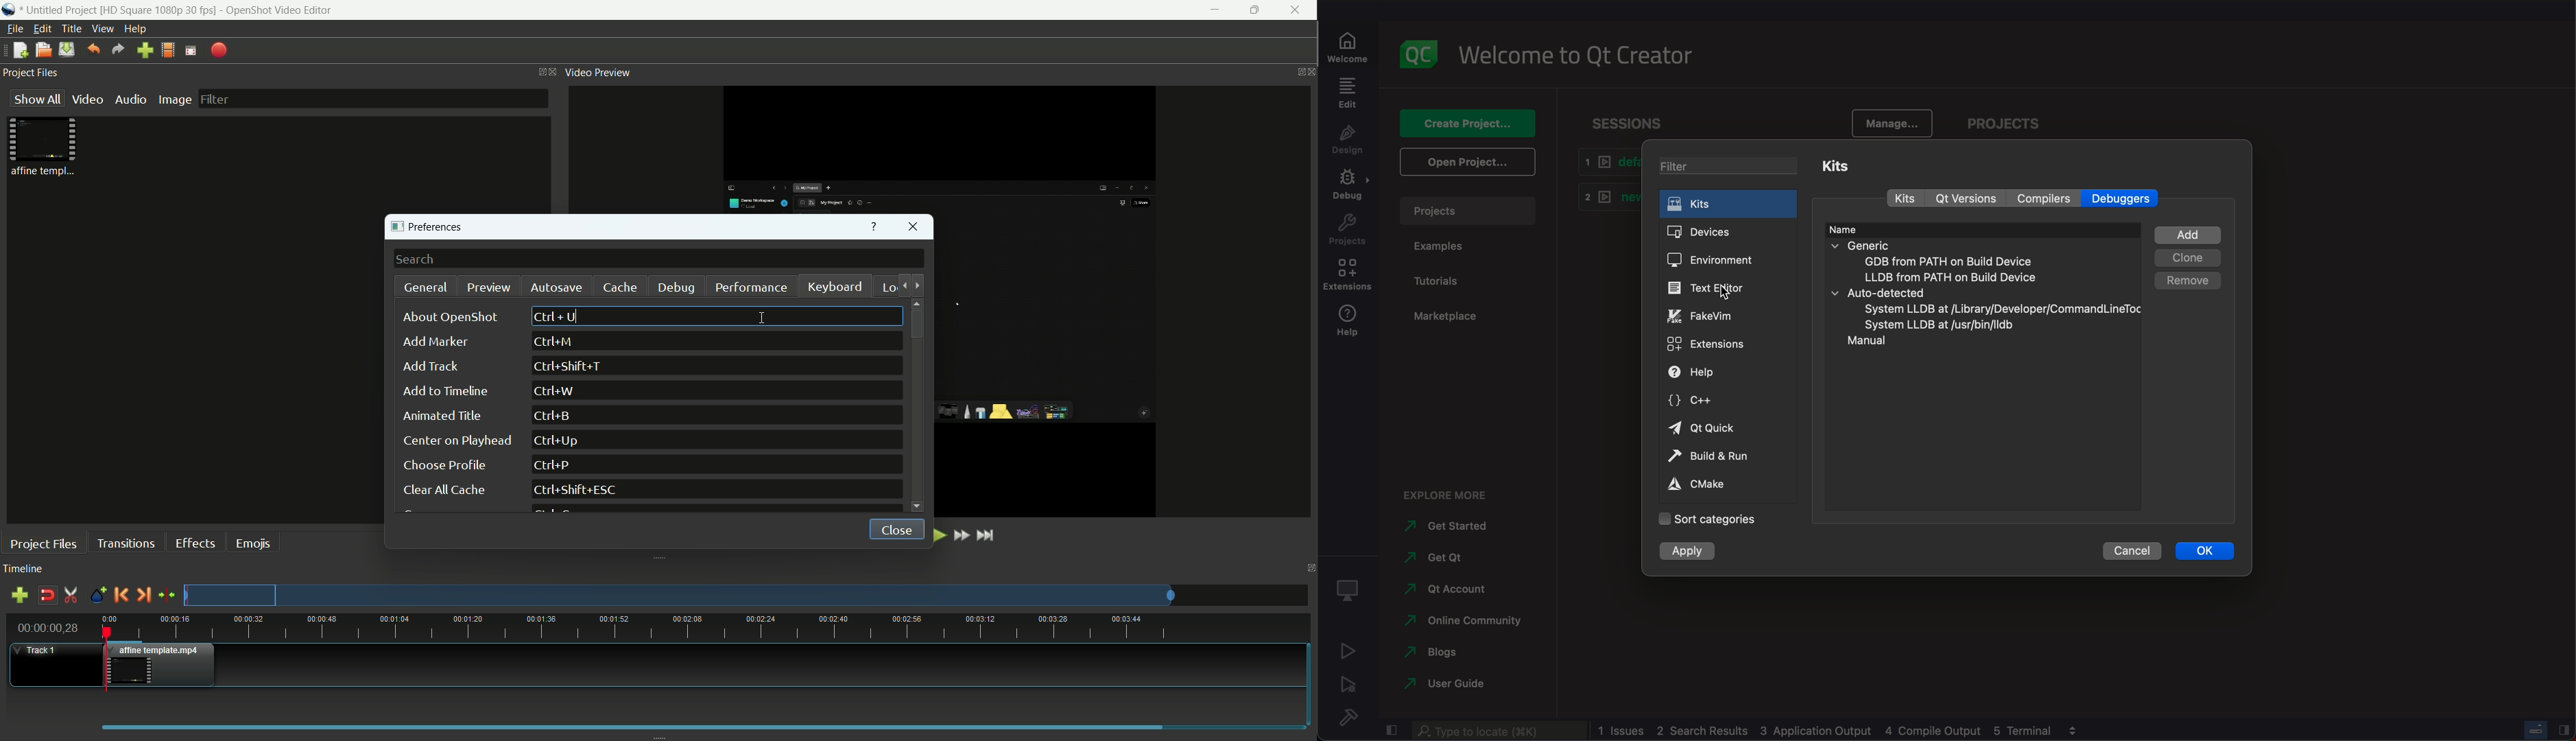  I want to click on GDB, so click(1947, 261).